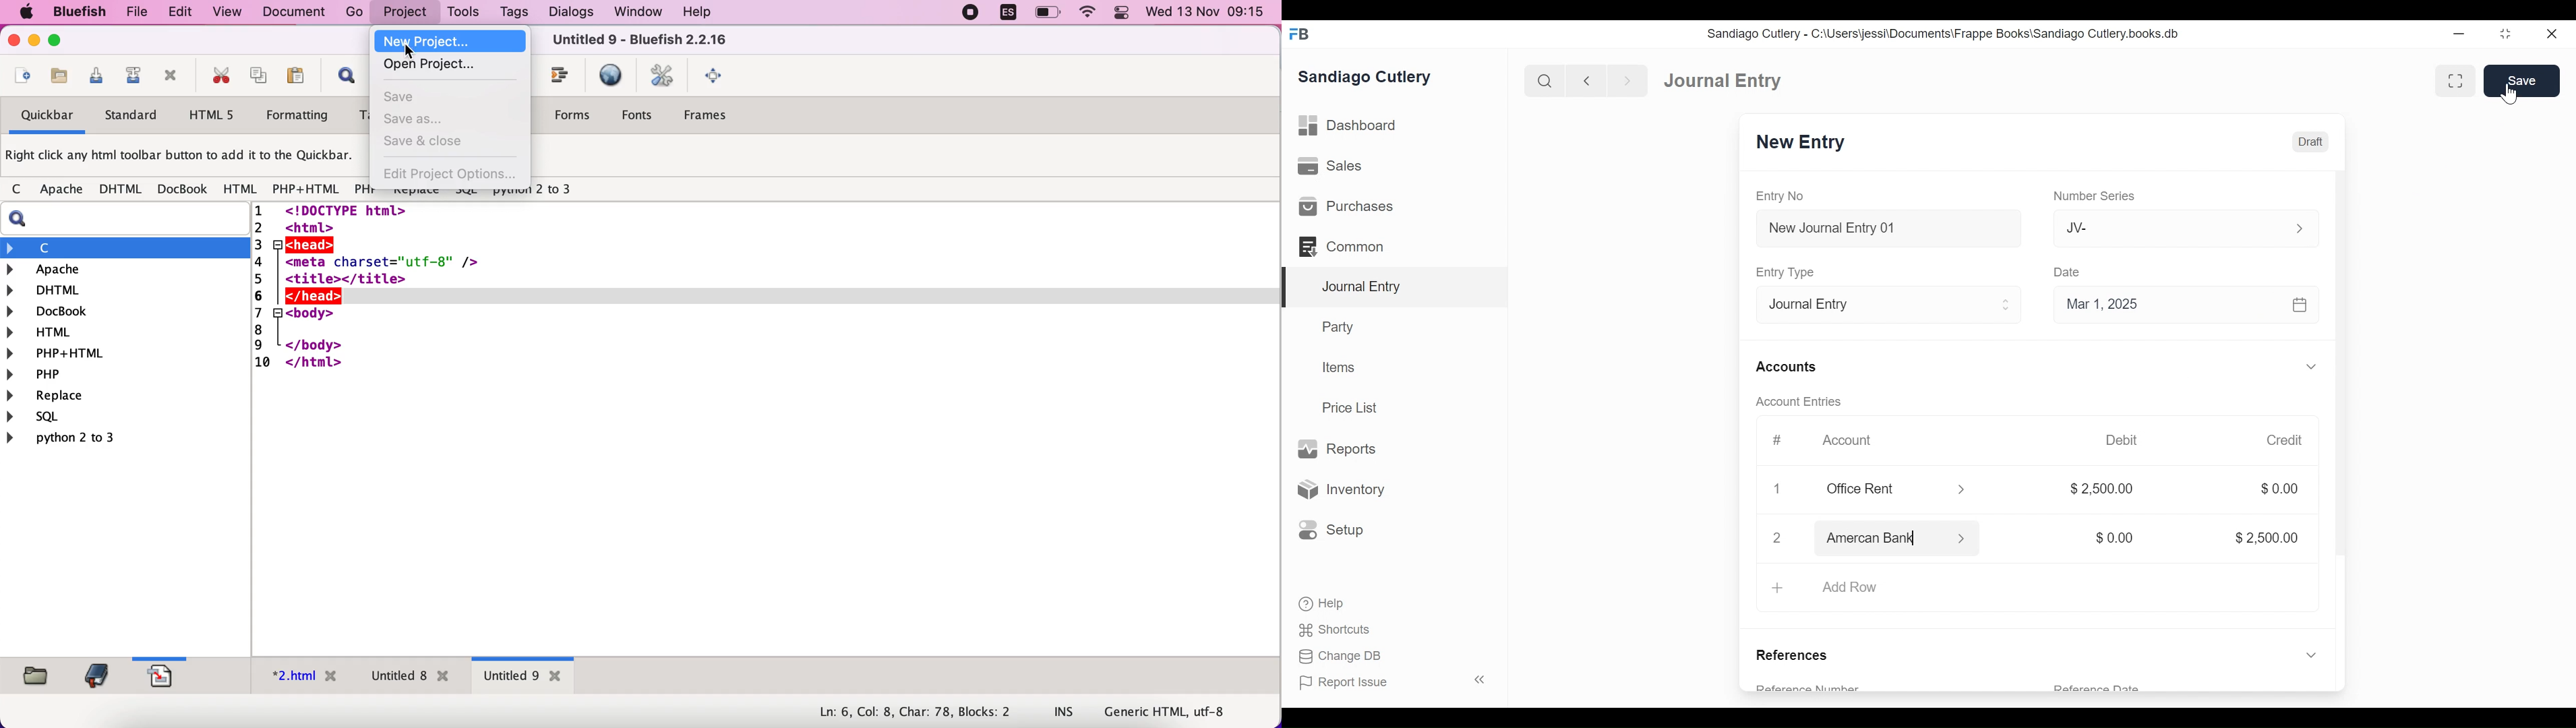 The width and height of the screenshot is (2576, 728). I want to click on quickbar, so click(44, 118).